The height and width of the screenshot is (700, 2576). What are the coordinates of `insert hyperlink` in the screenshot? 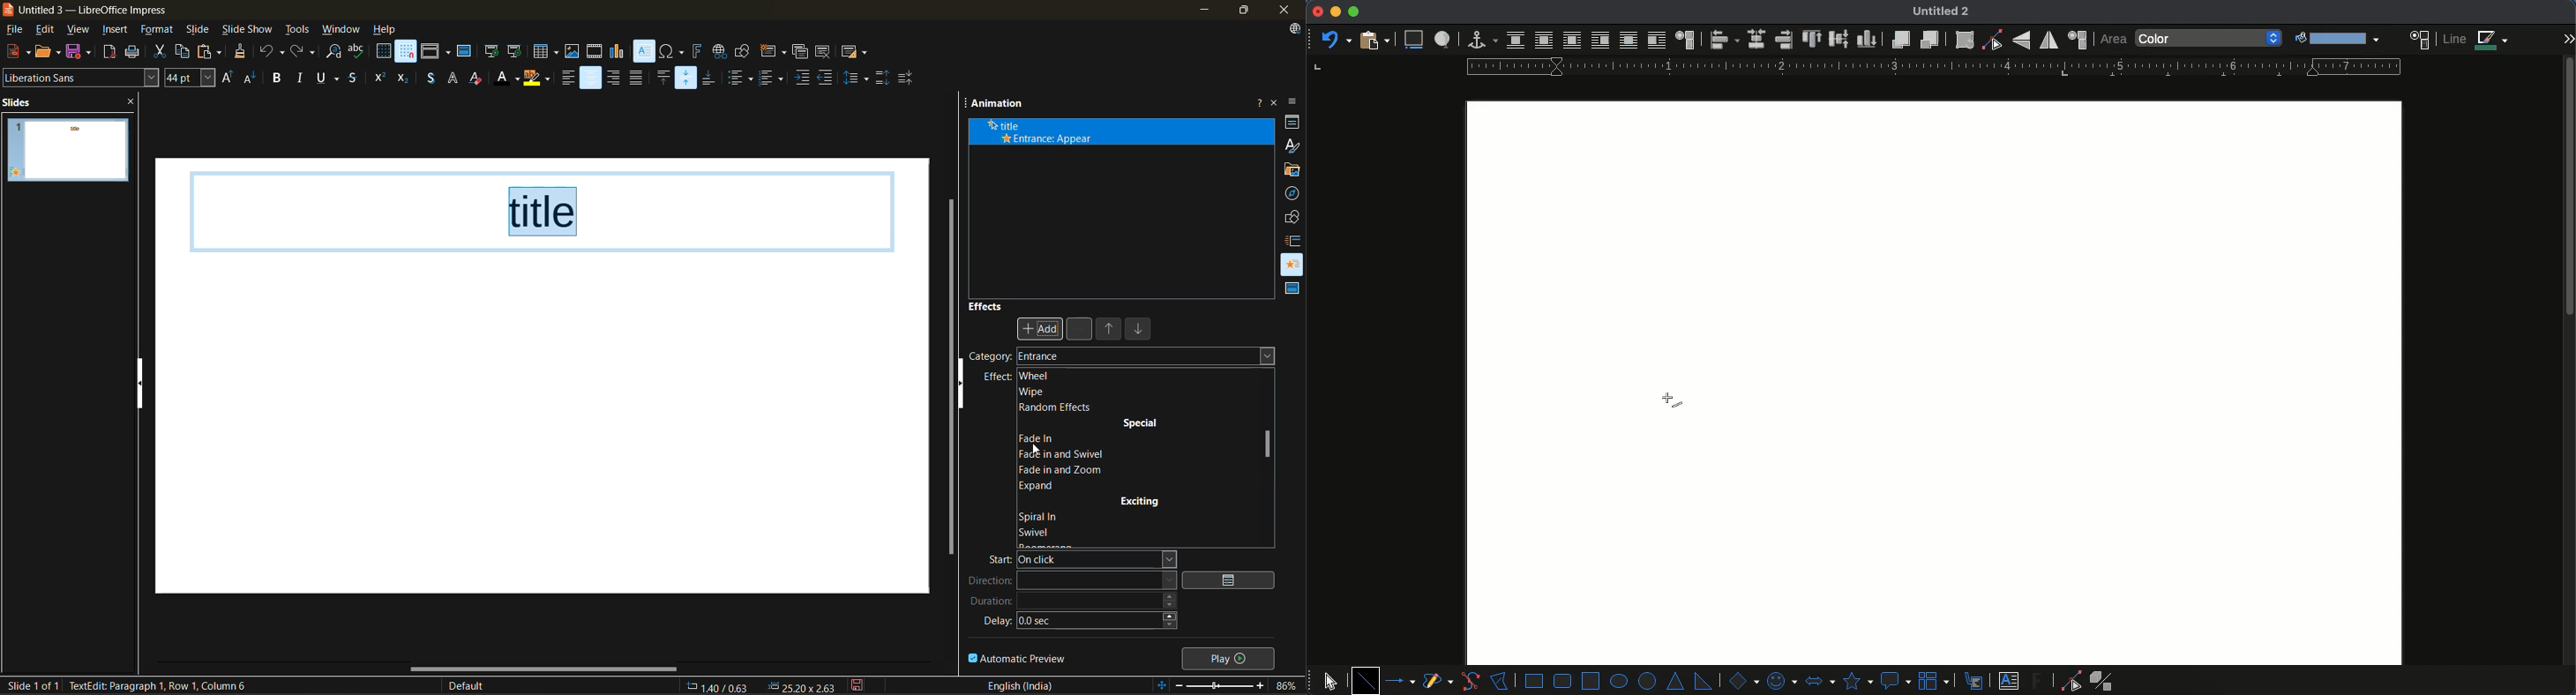 It's located at (718, 51).